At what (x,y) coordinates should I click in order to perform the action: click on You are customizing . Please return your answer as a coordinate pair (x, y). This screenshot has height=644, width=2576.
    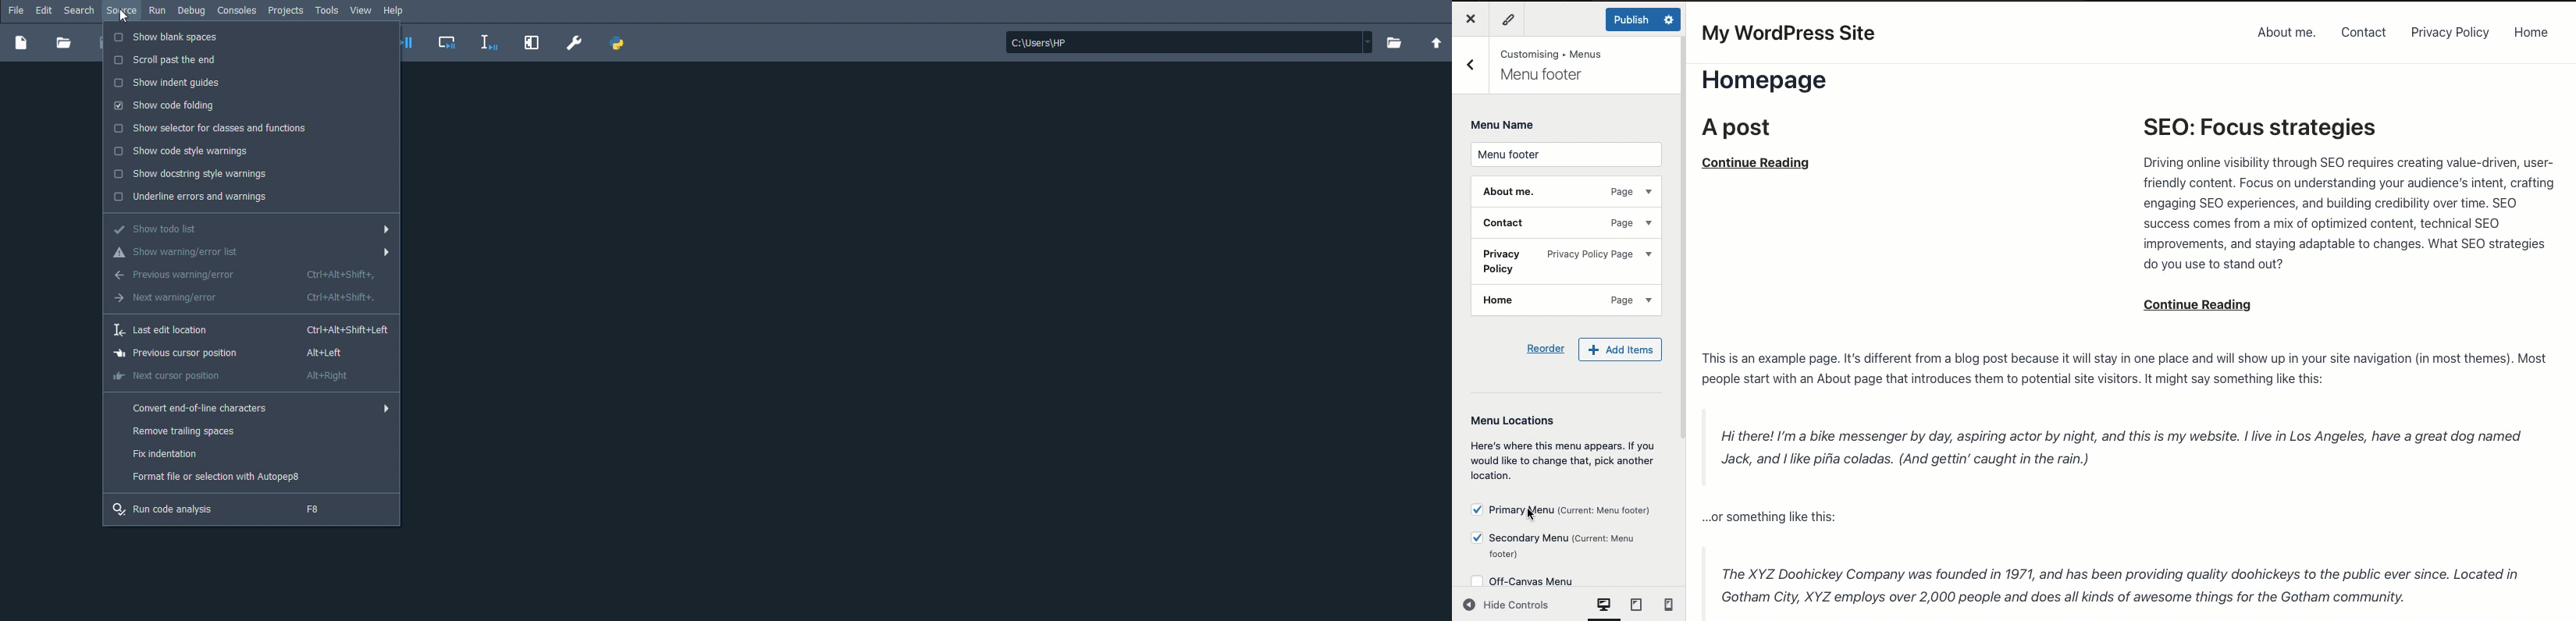
    Looking at the image, I should click on (1560, 64).